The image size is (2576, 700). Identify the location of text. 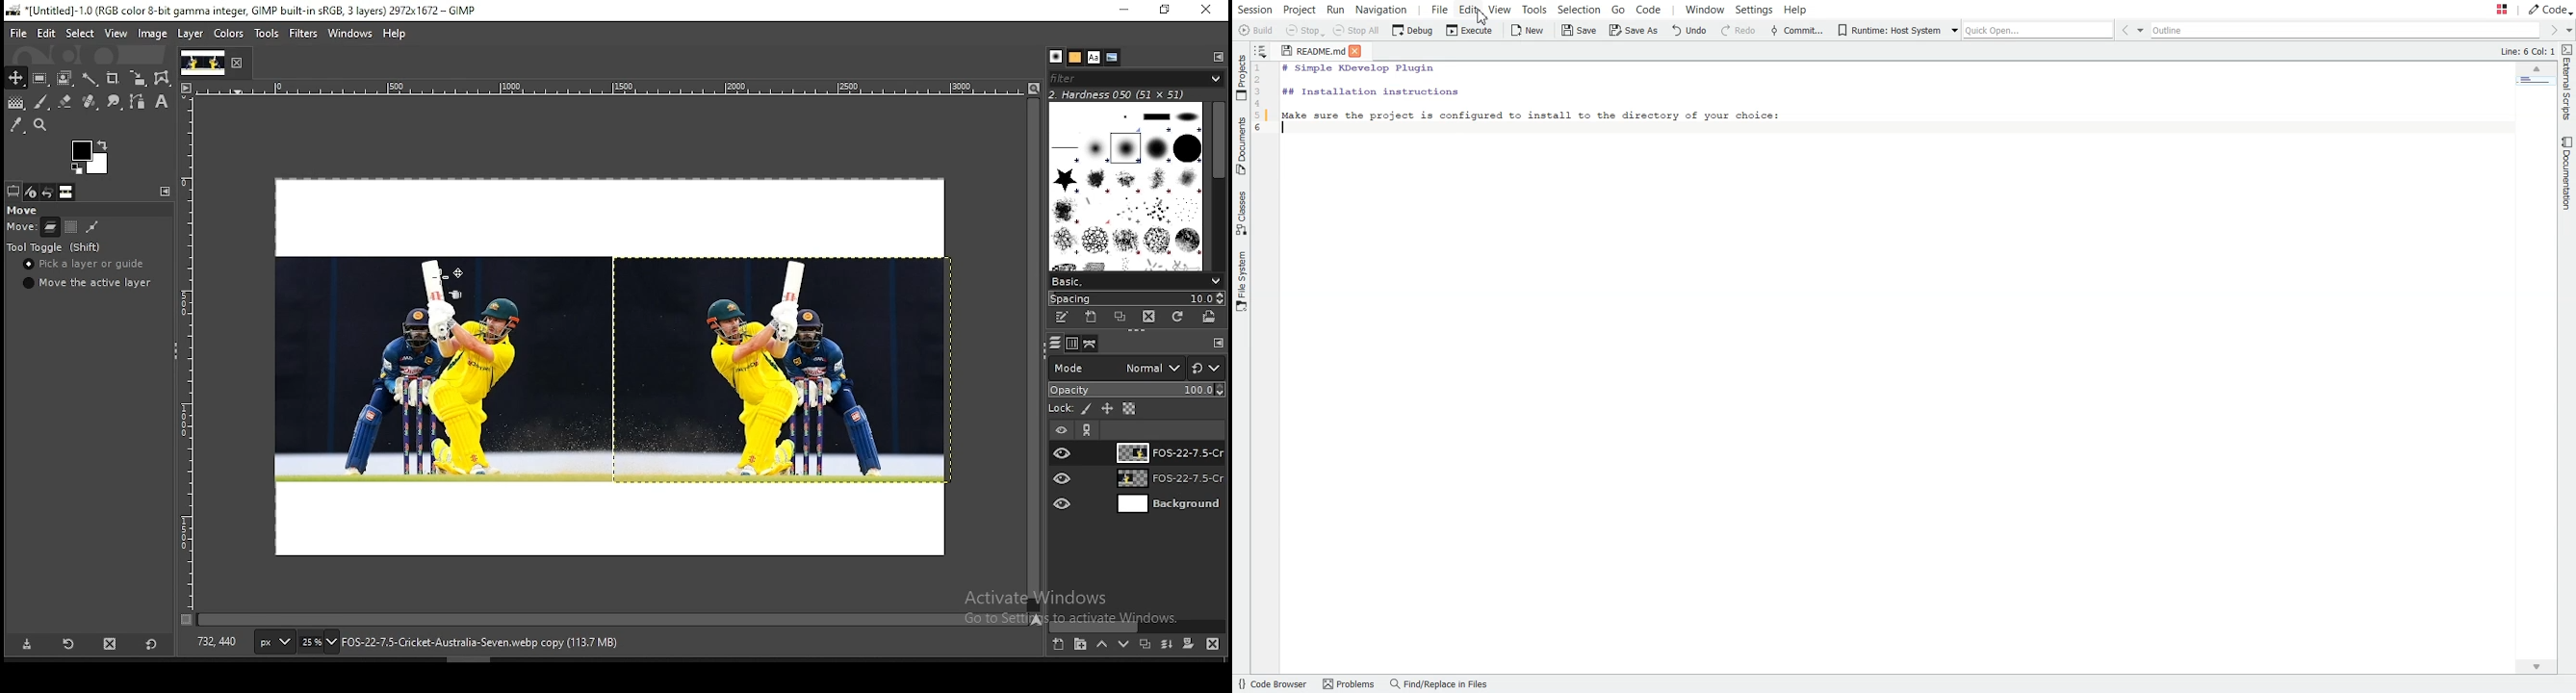
(1077, 607).